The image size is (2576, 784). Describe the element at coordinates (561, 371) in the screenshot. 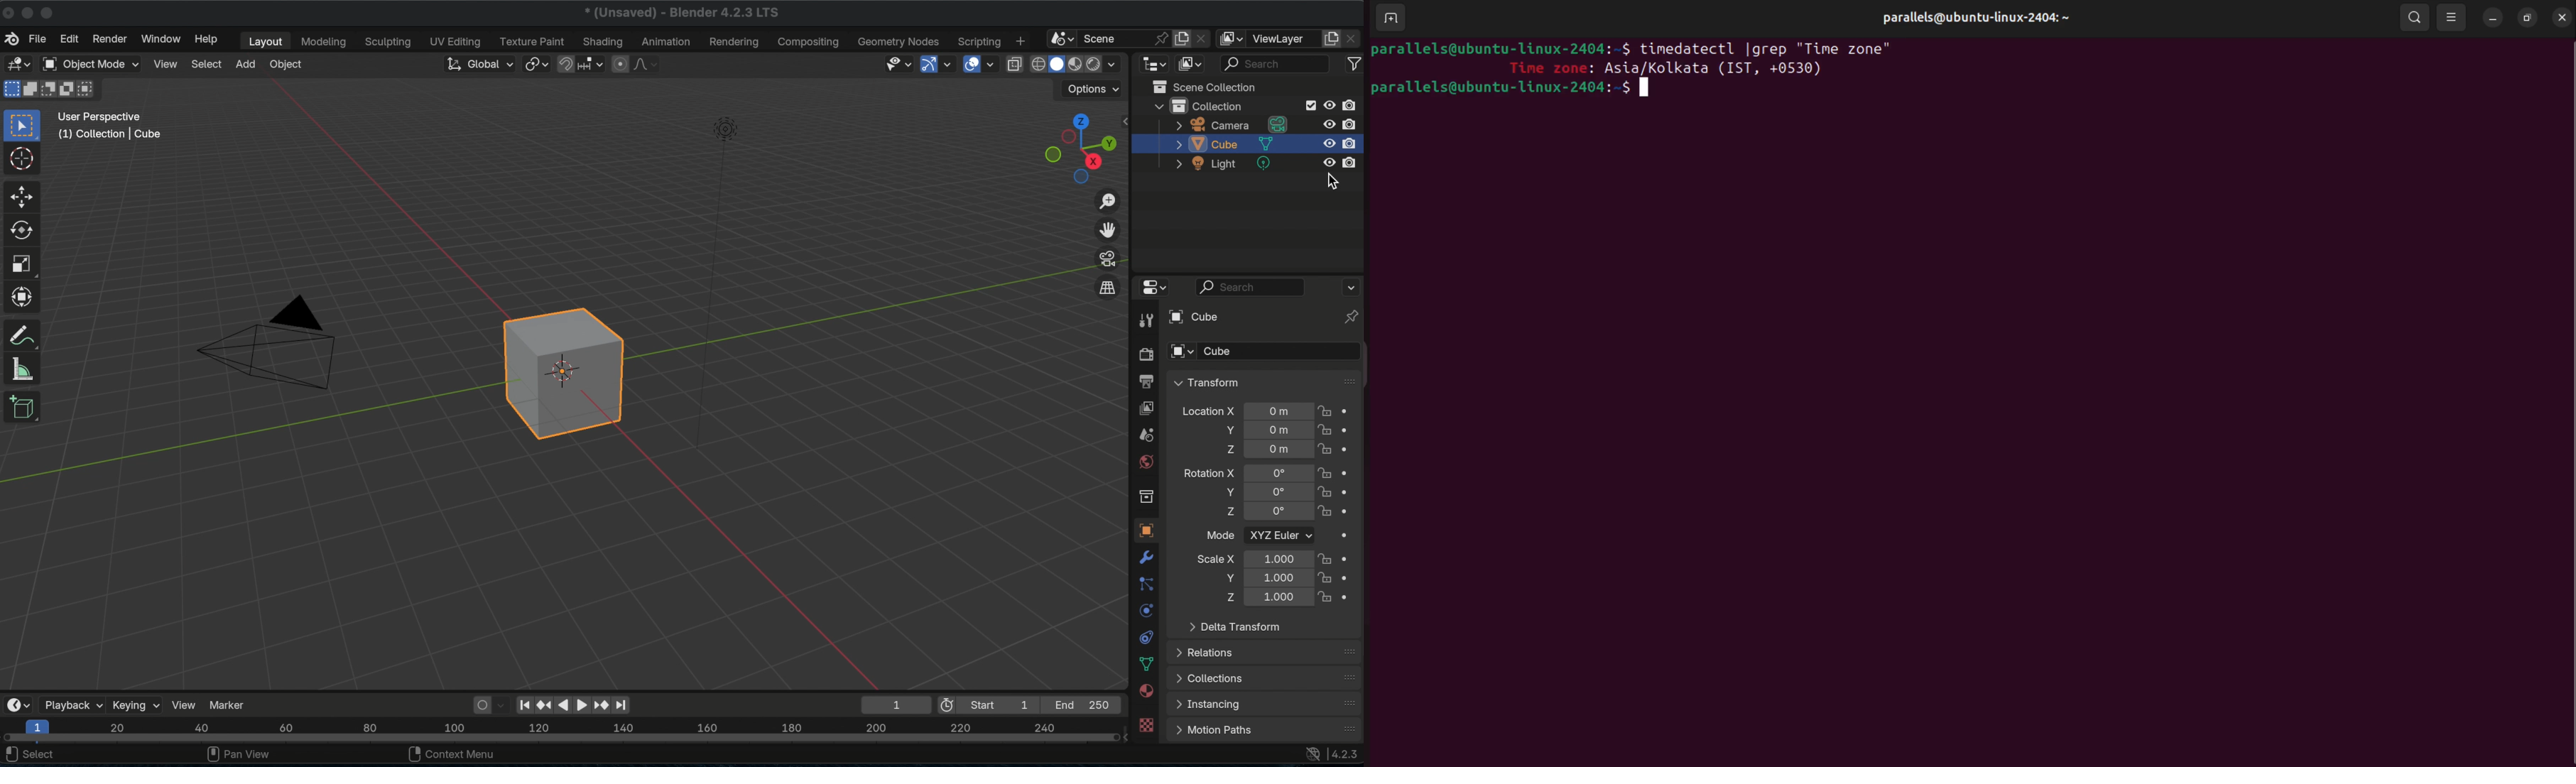

I see `default cube` at that location.